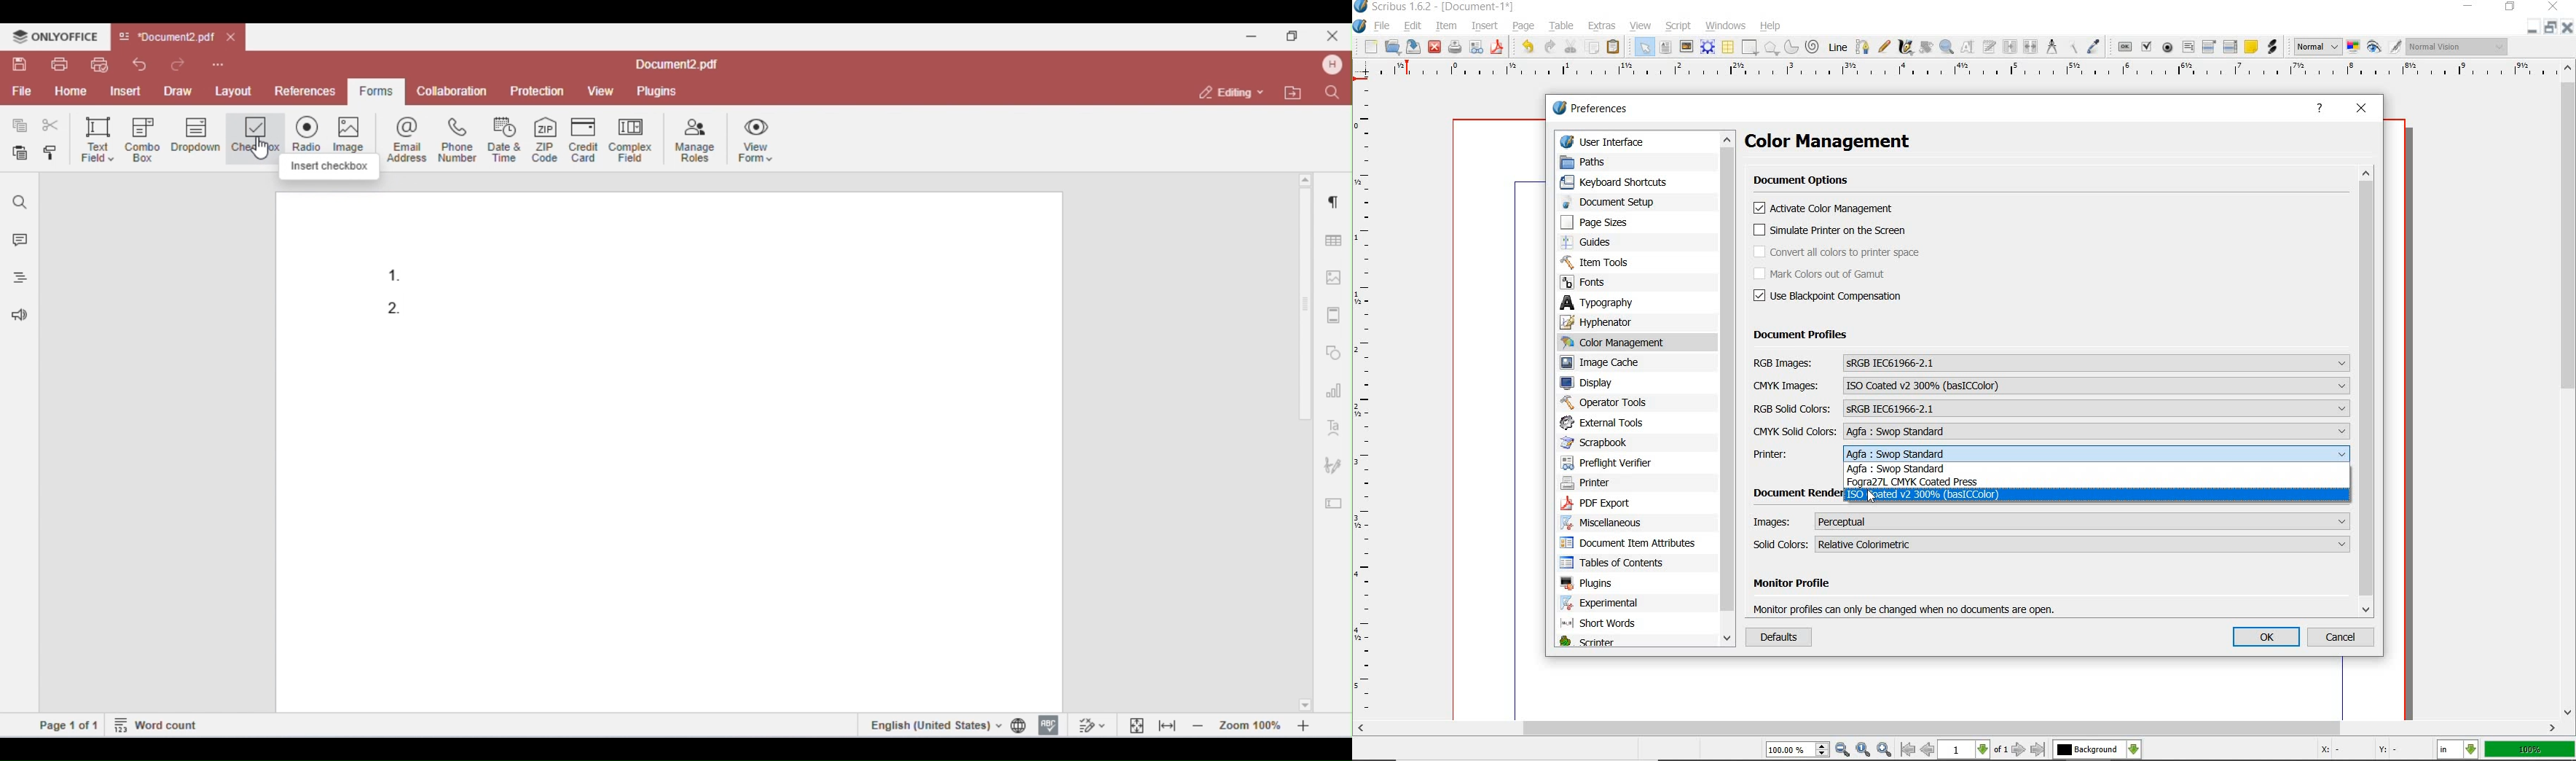 Image resolution: width=2576 pixels, height=784 pixels. What do you see at coordinates (2321, 109) in the screenshot?
I see `HELP` at bounding box center [2321, 109].